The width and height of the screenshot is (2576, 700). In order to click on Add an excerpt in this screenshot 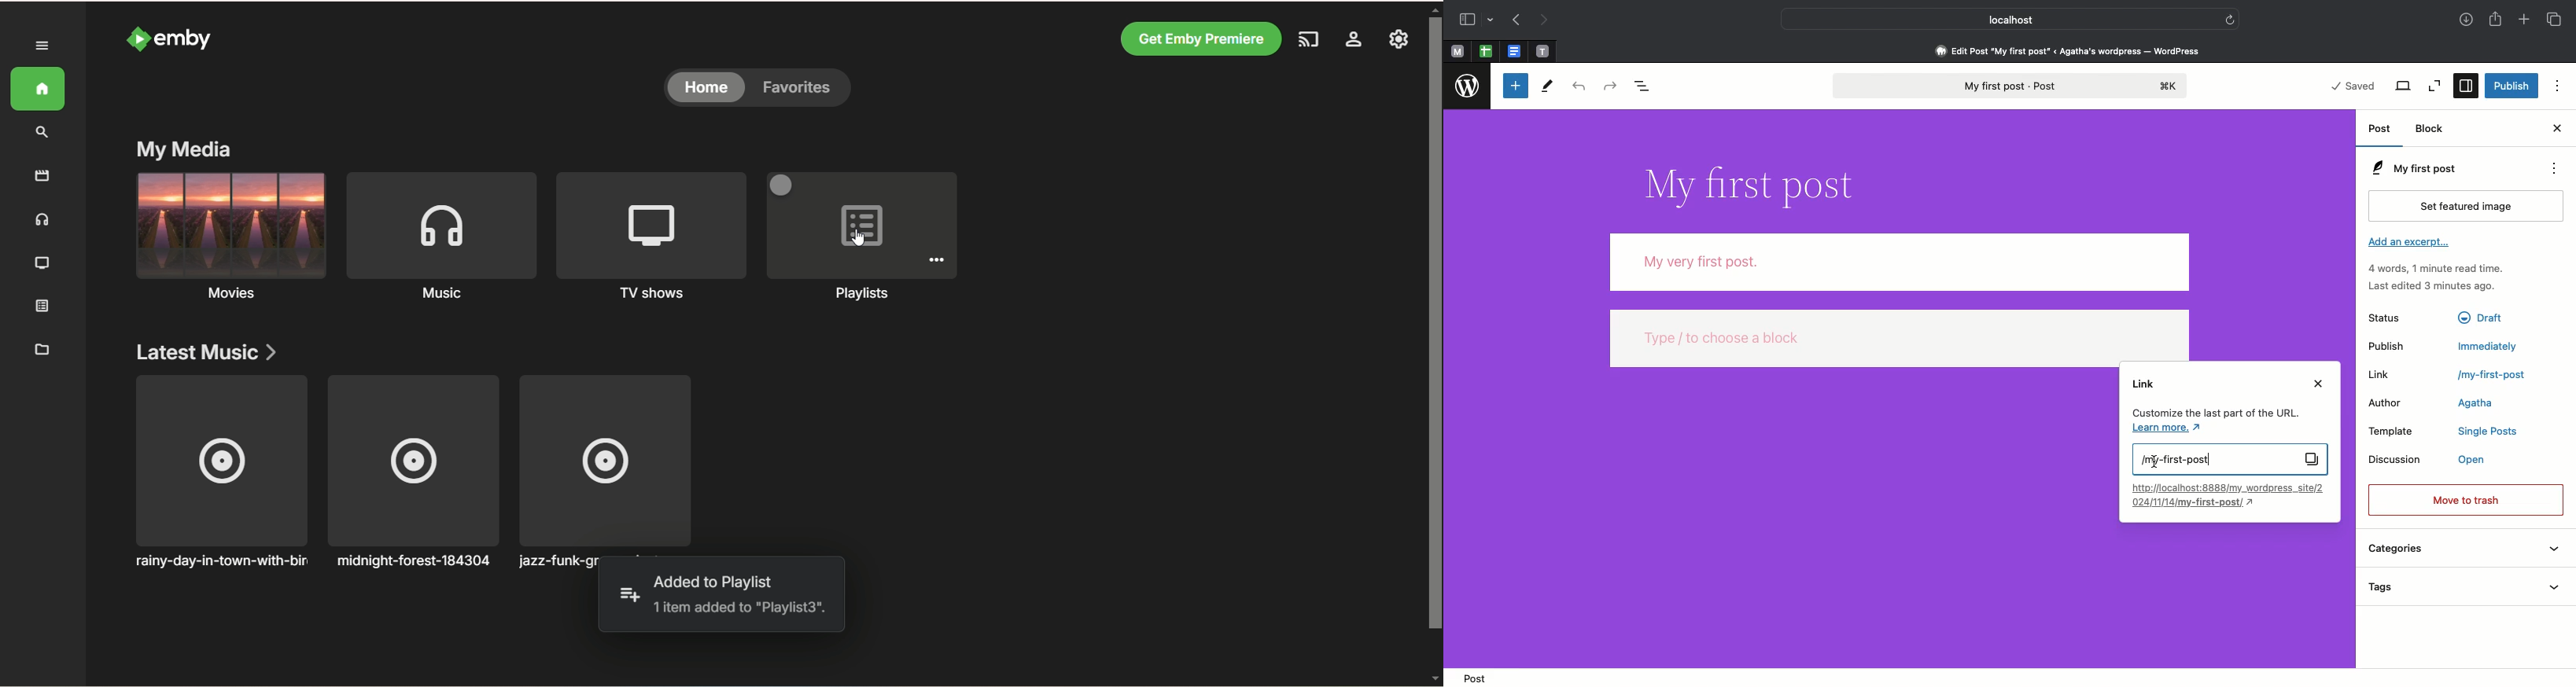, I will do `click(2407, 242)`.